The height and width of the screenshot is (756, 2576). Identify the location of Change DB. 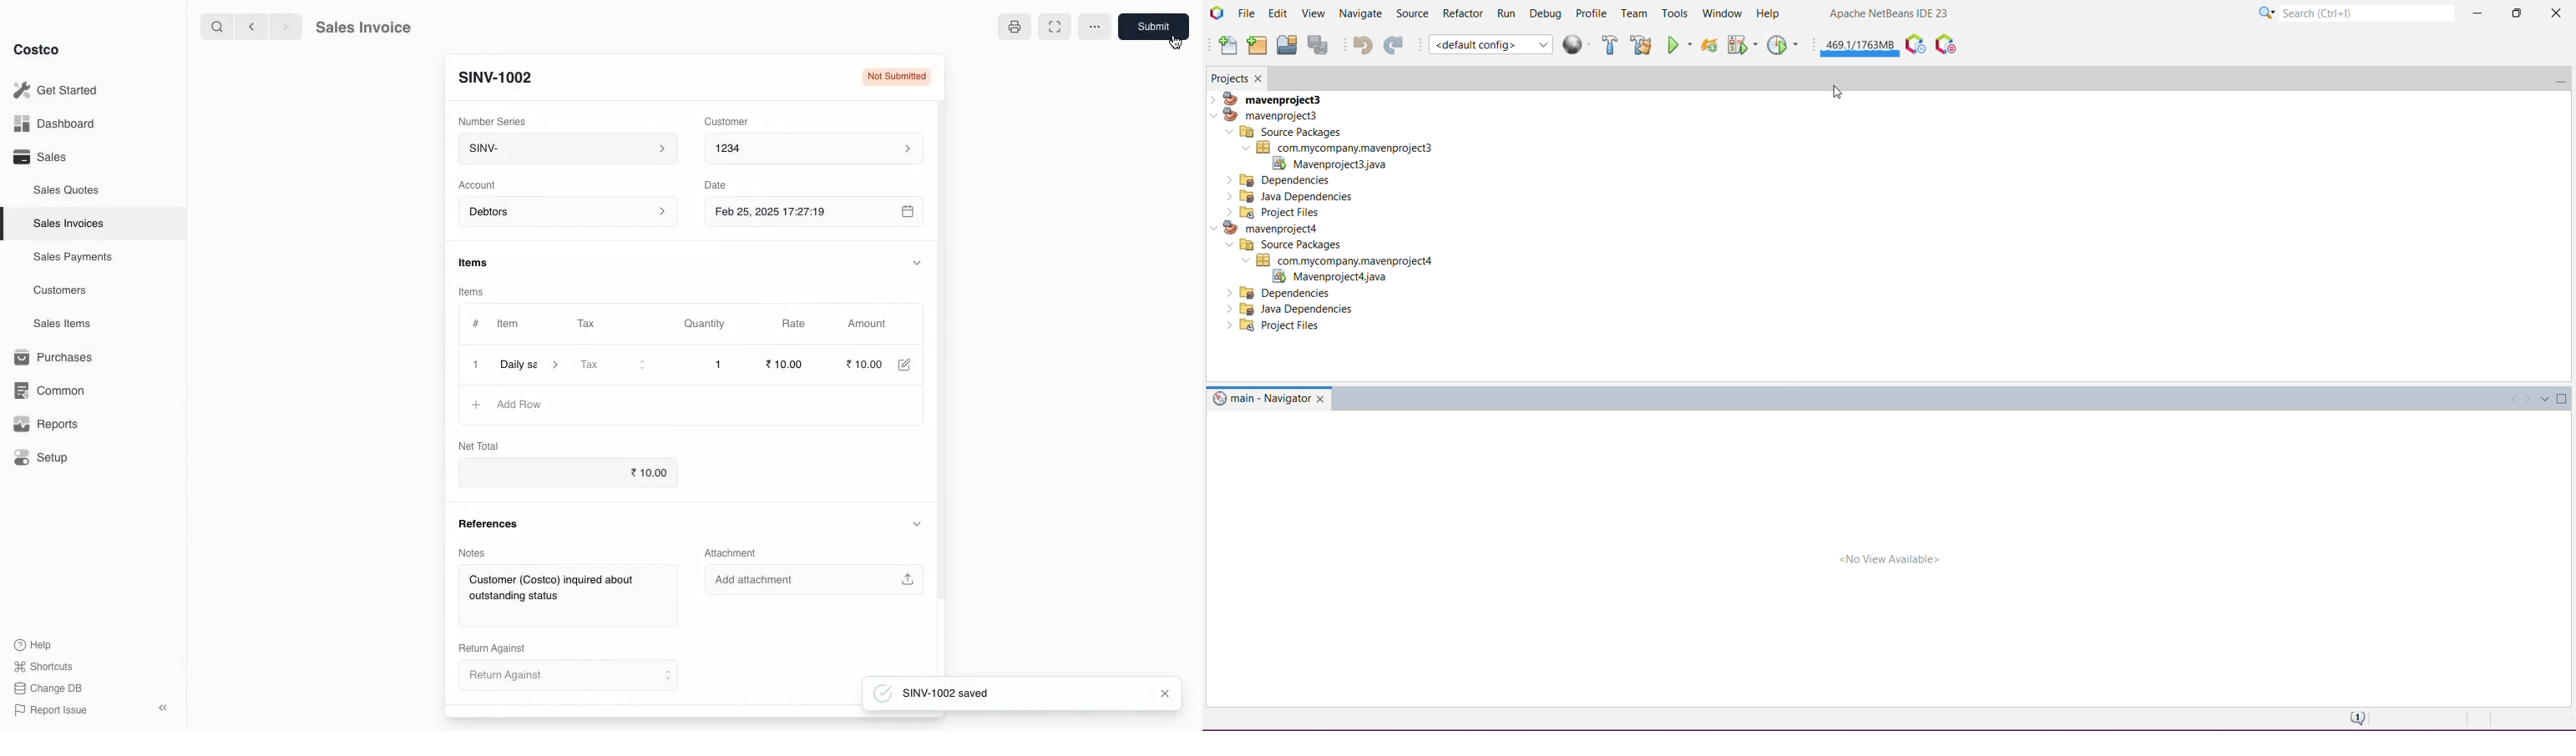
(49, 688).